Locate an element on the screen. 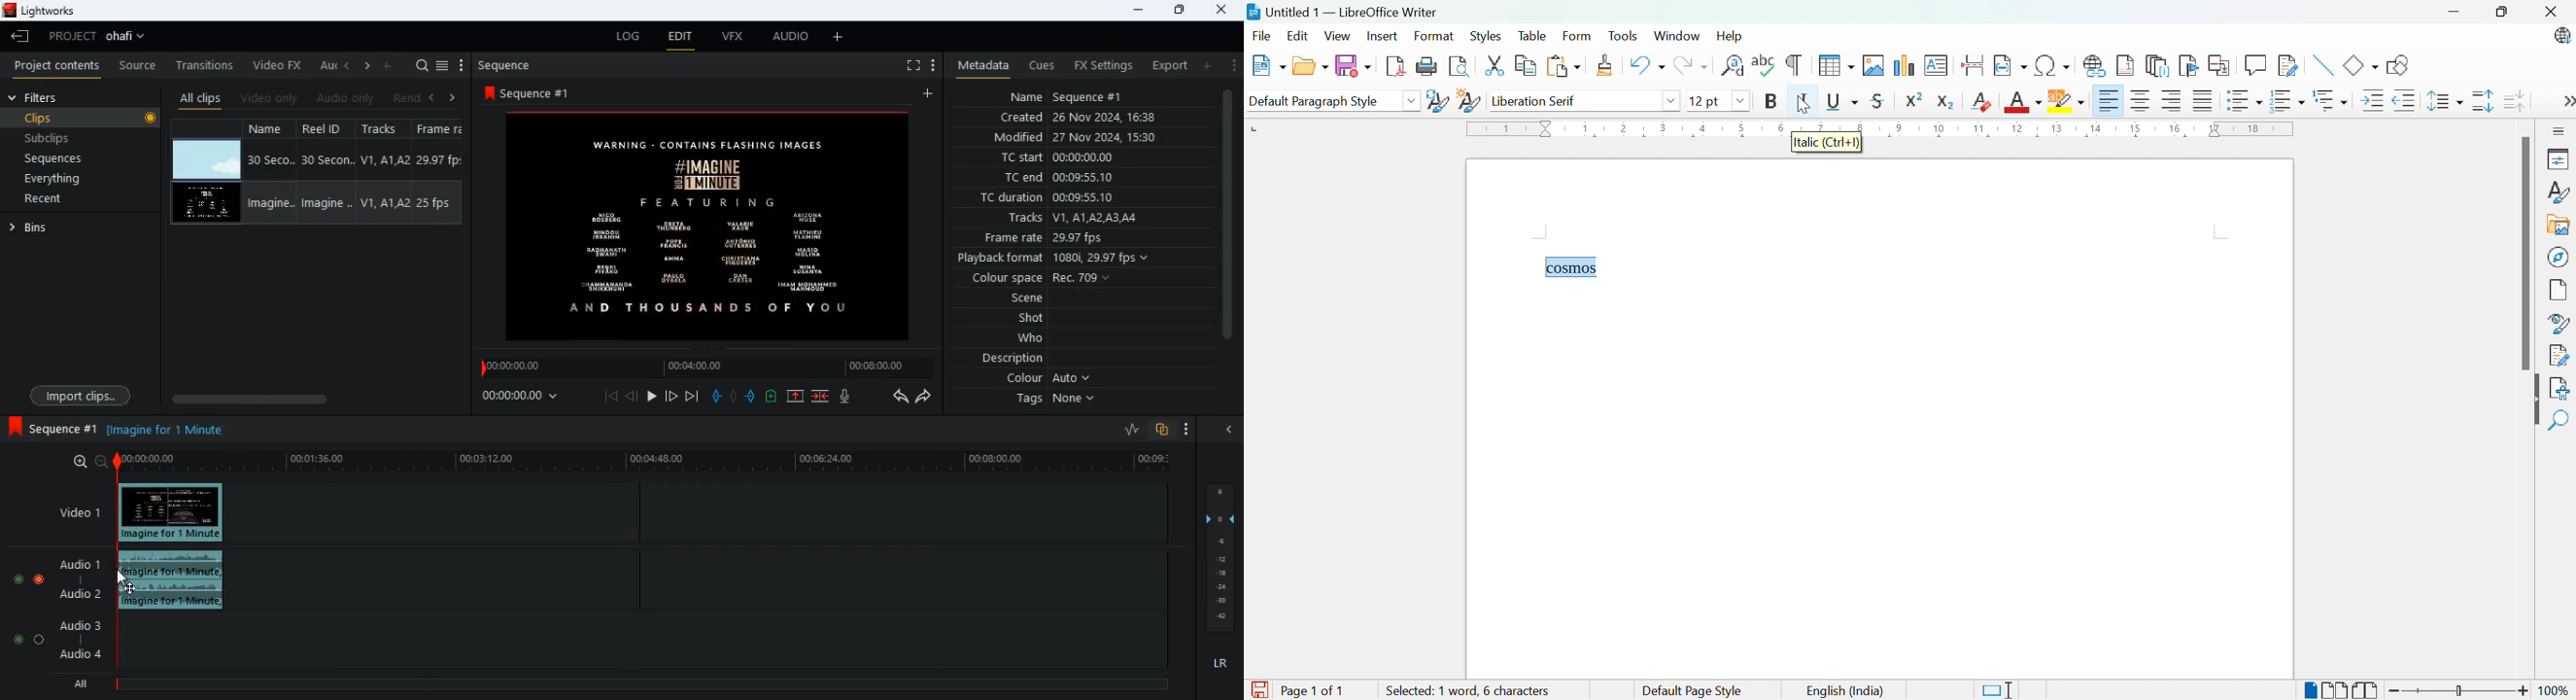 The image size is (2576, 700). mic is located at coordinates (846, 396).